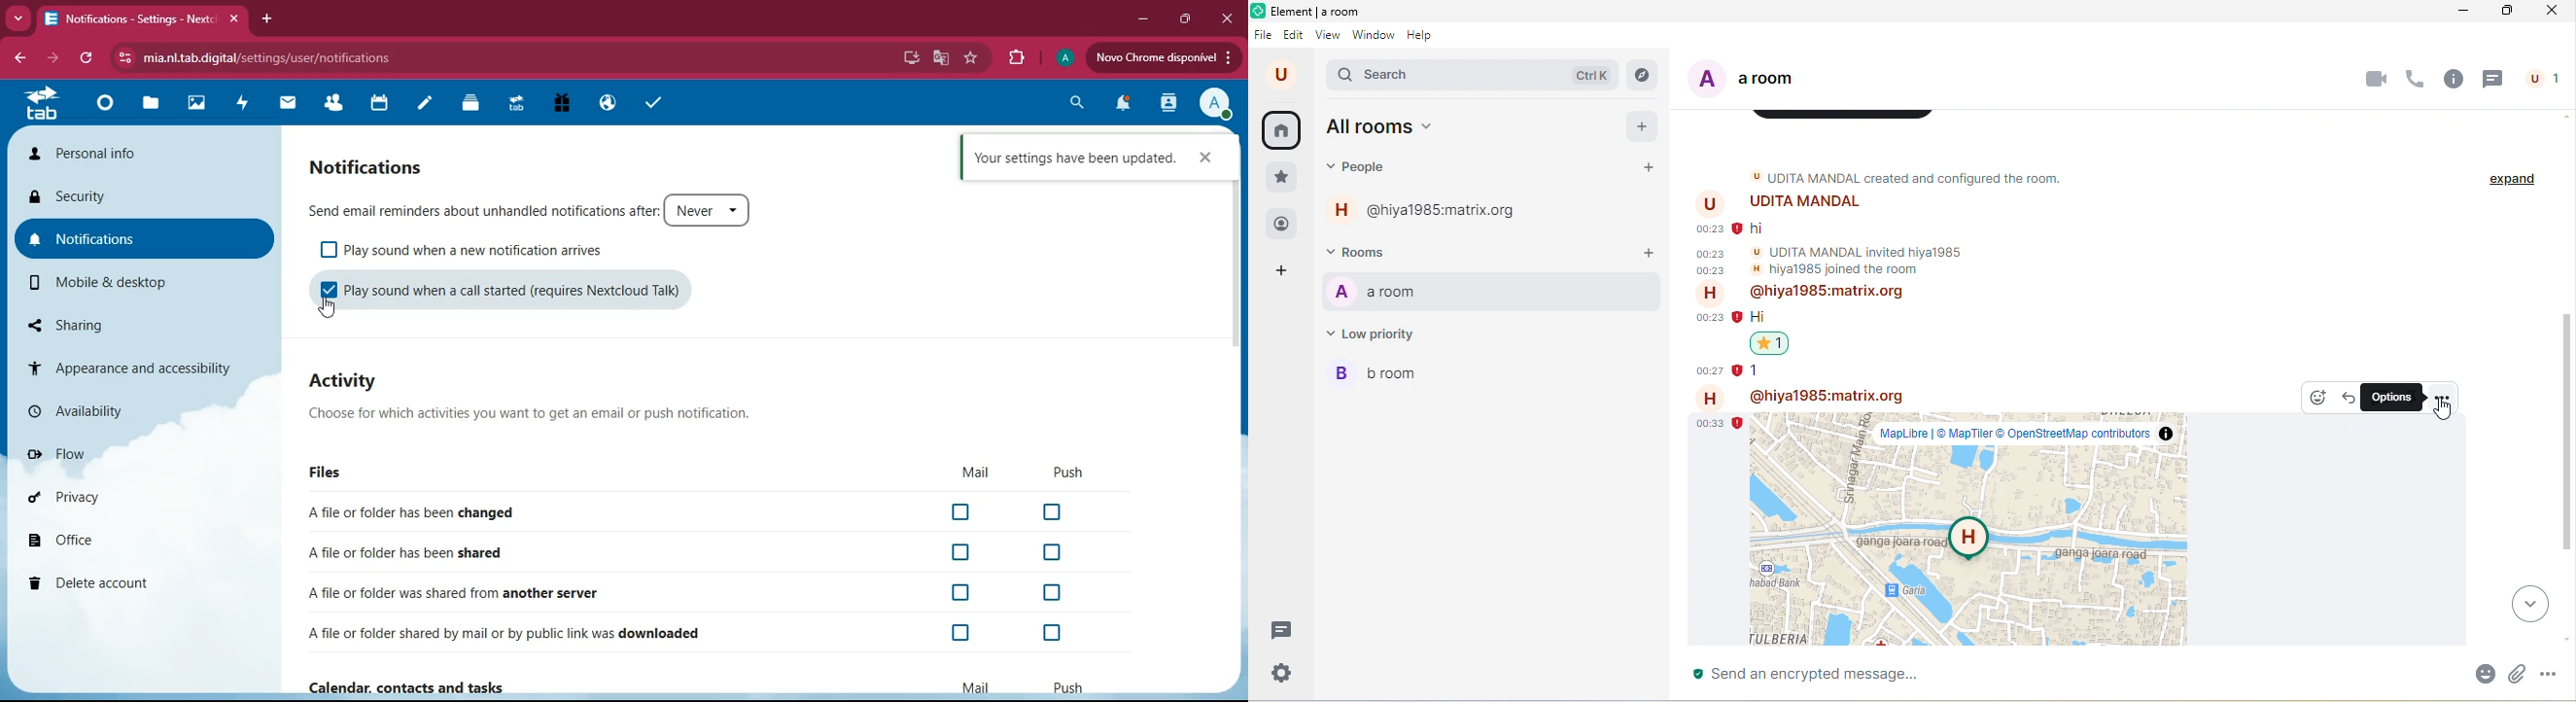 The width and height of the screenshot is (2576, 728). Describe the element at coordinates (18, 58) in the screenshot. I see `back` at that location.